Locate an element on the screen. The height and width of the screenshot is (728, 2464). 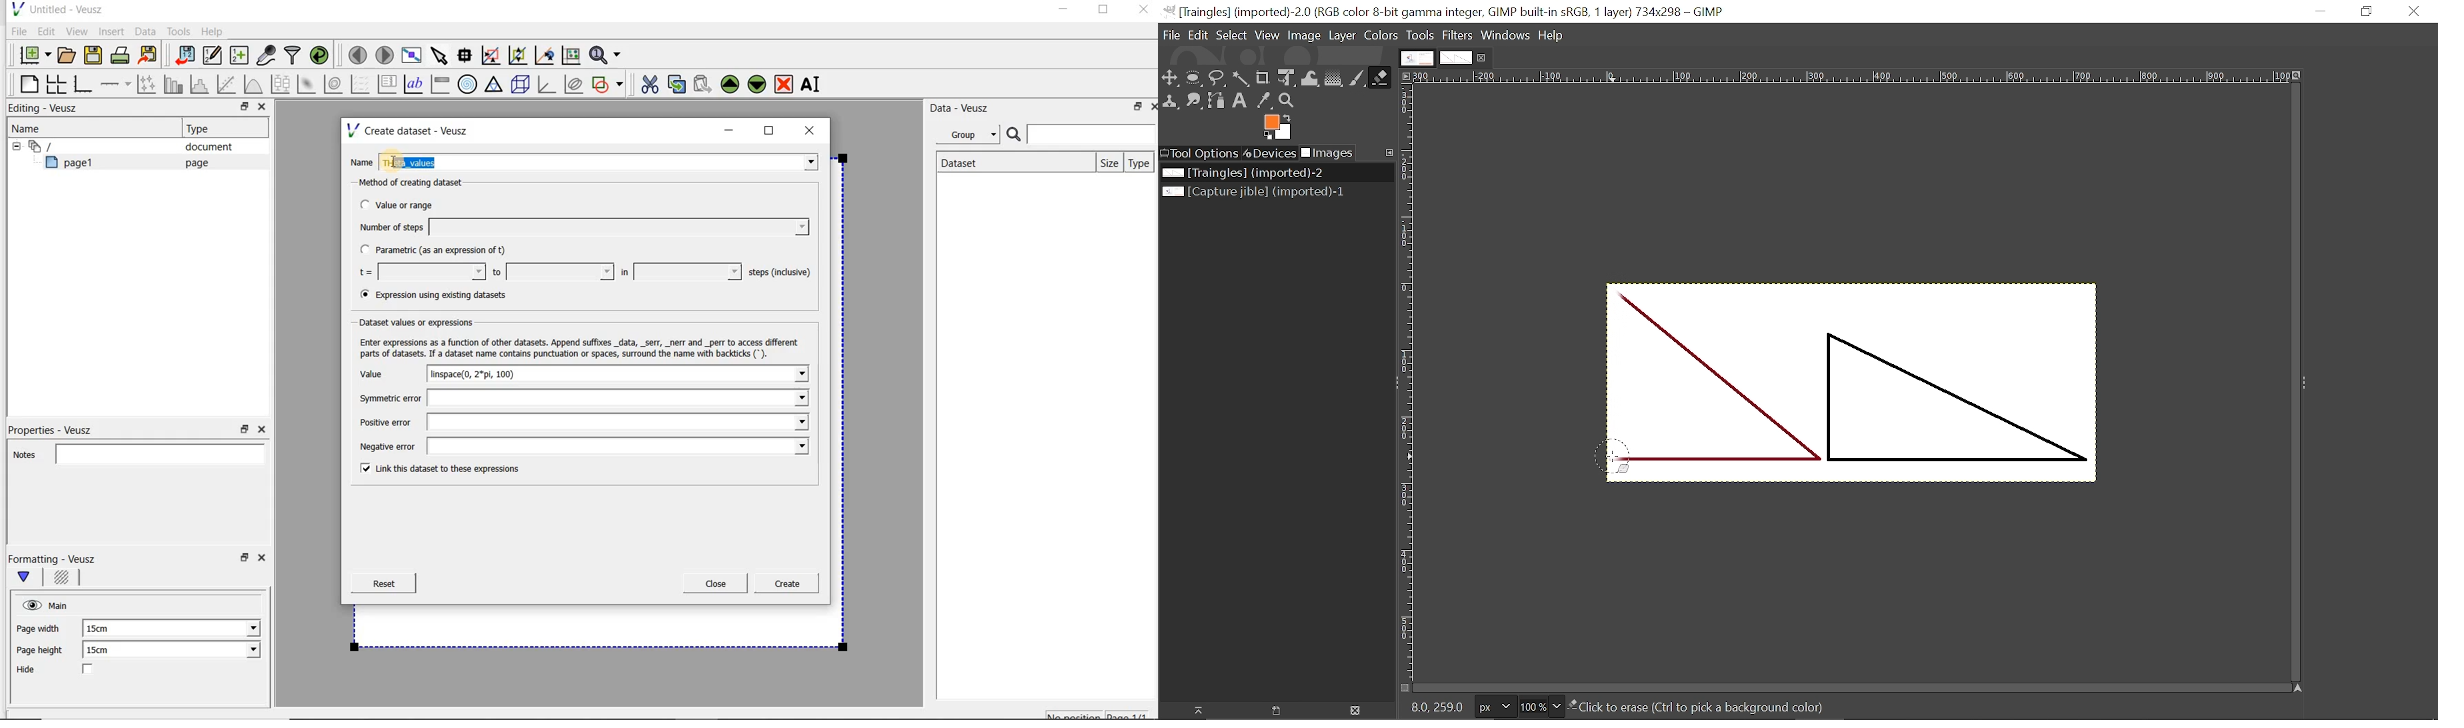
Color picker tool is located at coordinates (1263, 101).